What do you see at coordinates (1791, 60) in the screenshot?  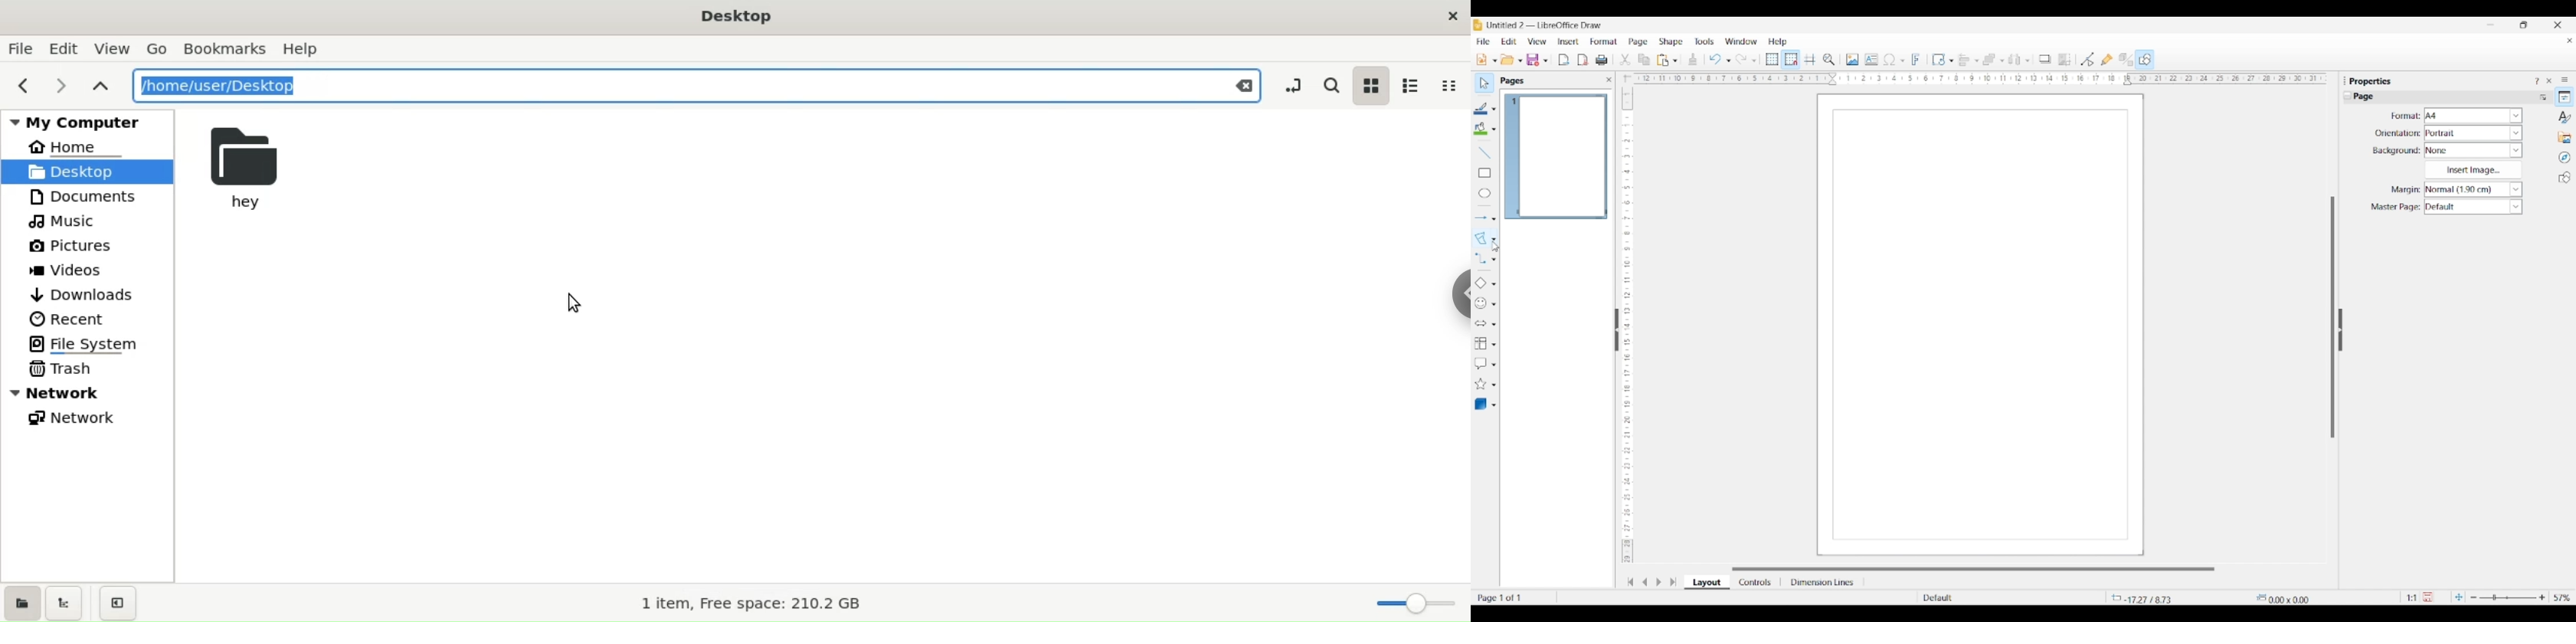 I see `Snap to grid` at bounding box center [1791, 60].